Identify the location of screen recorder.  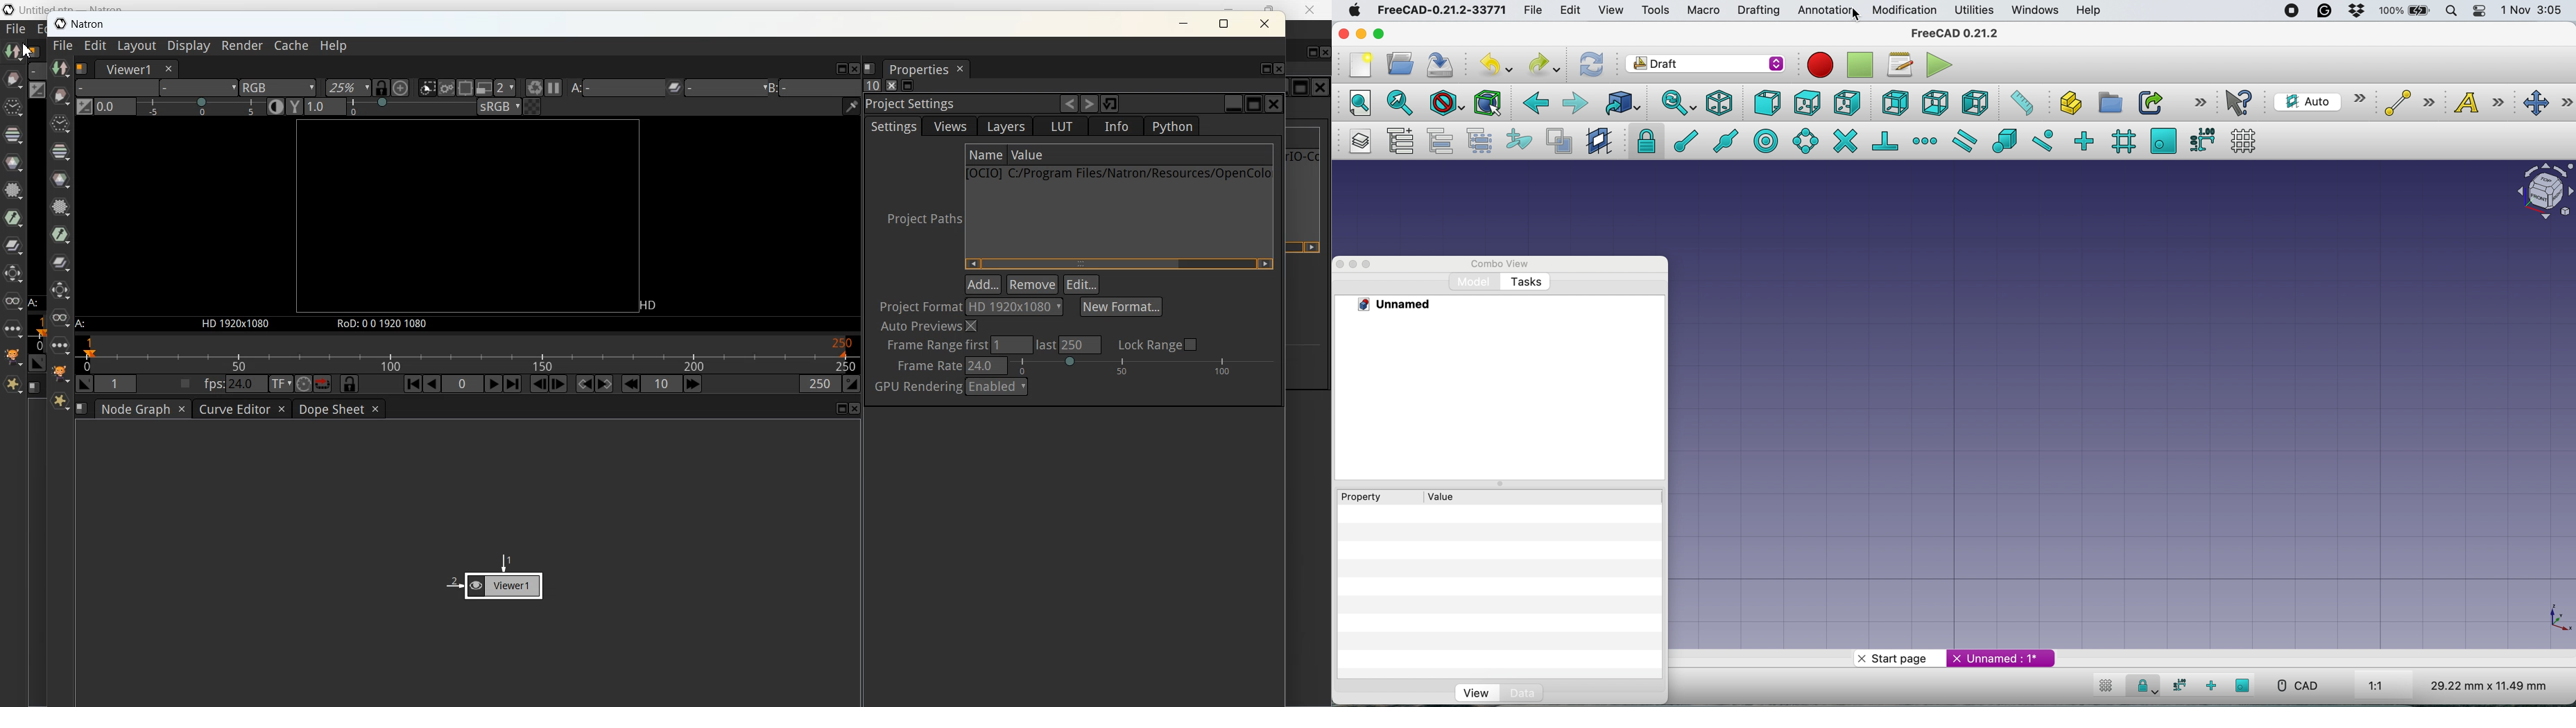
(2287, 11).